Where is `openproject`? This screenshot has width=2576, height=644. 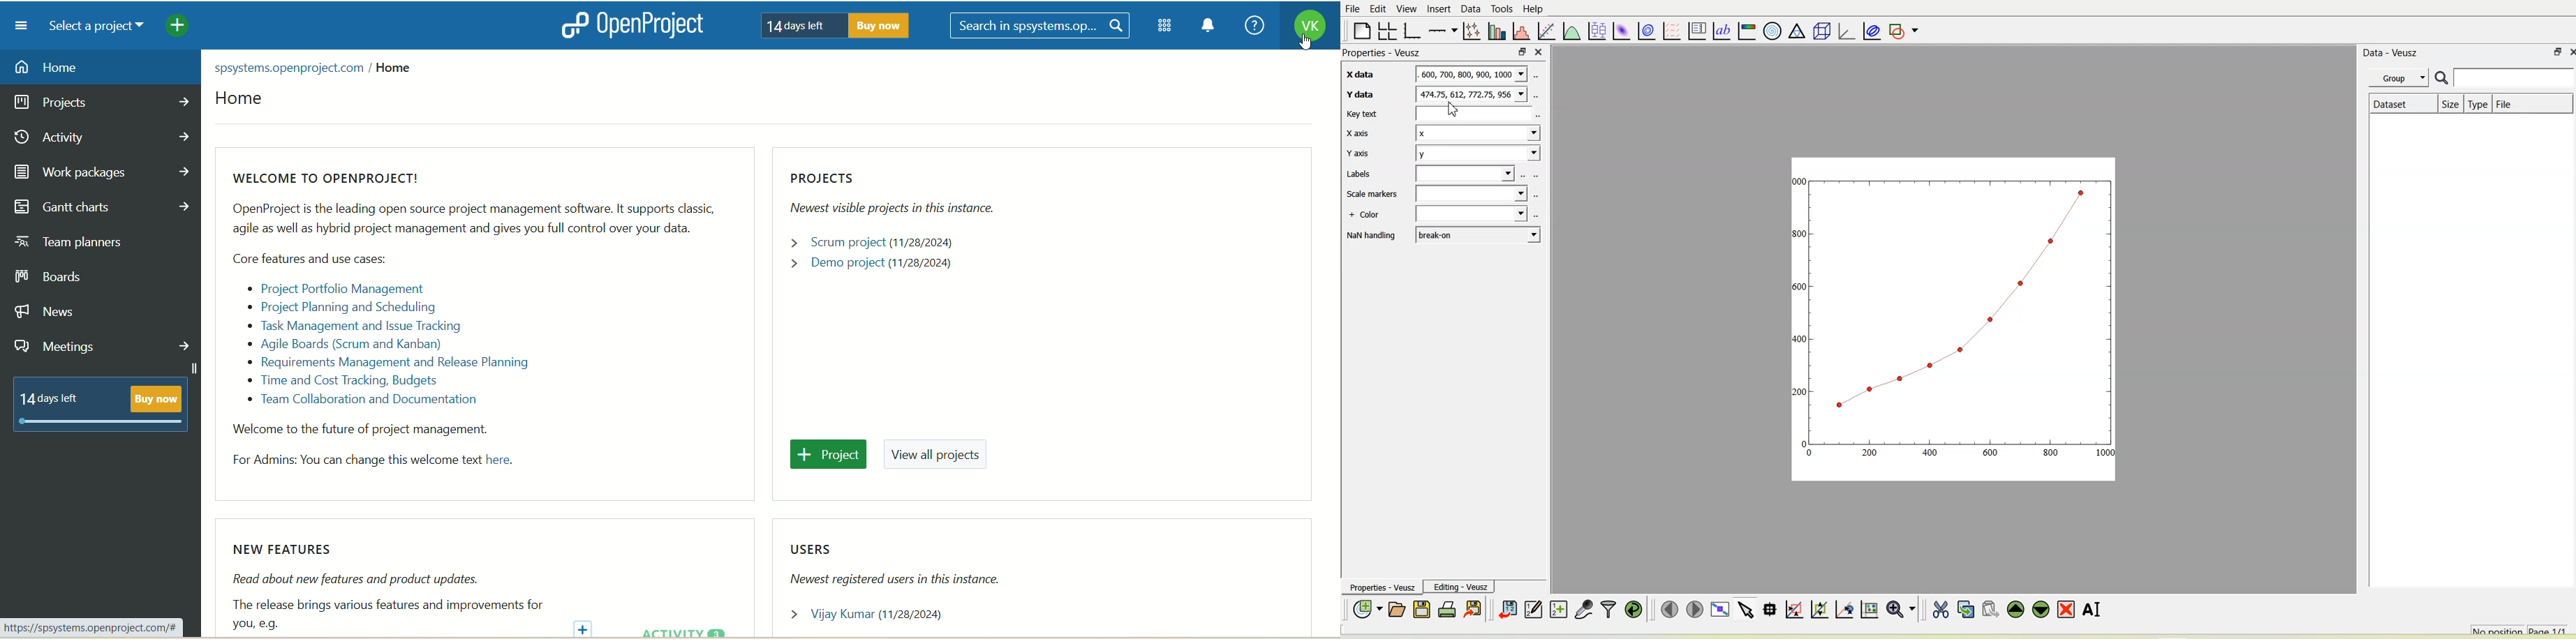
openproject is located at coordinates (629, 24).